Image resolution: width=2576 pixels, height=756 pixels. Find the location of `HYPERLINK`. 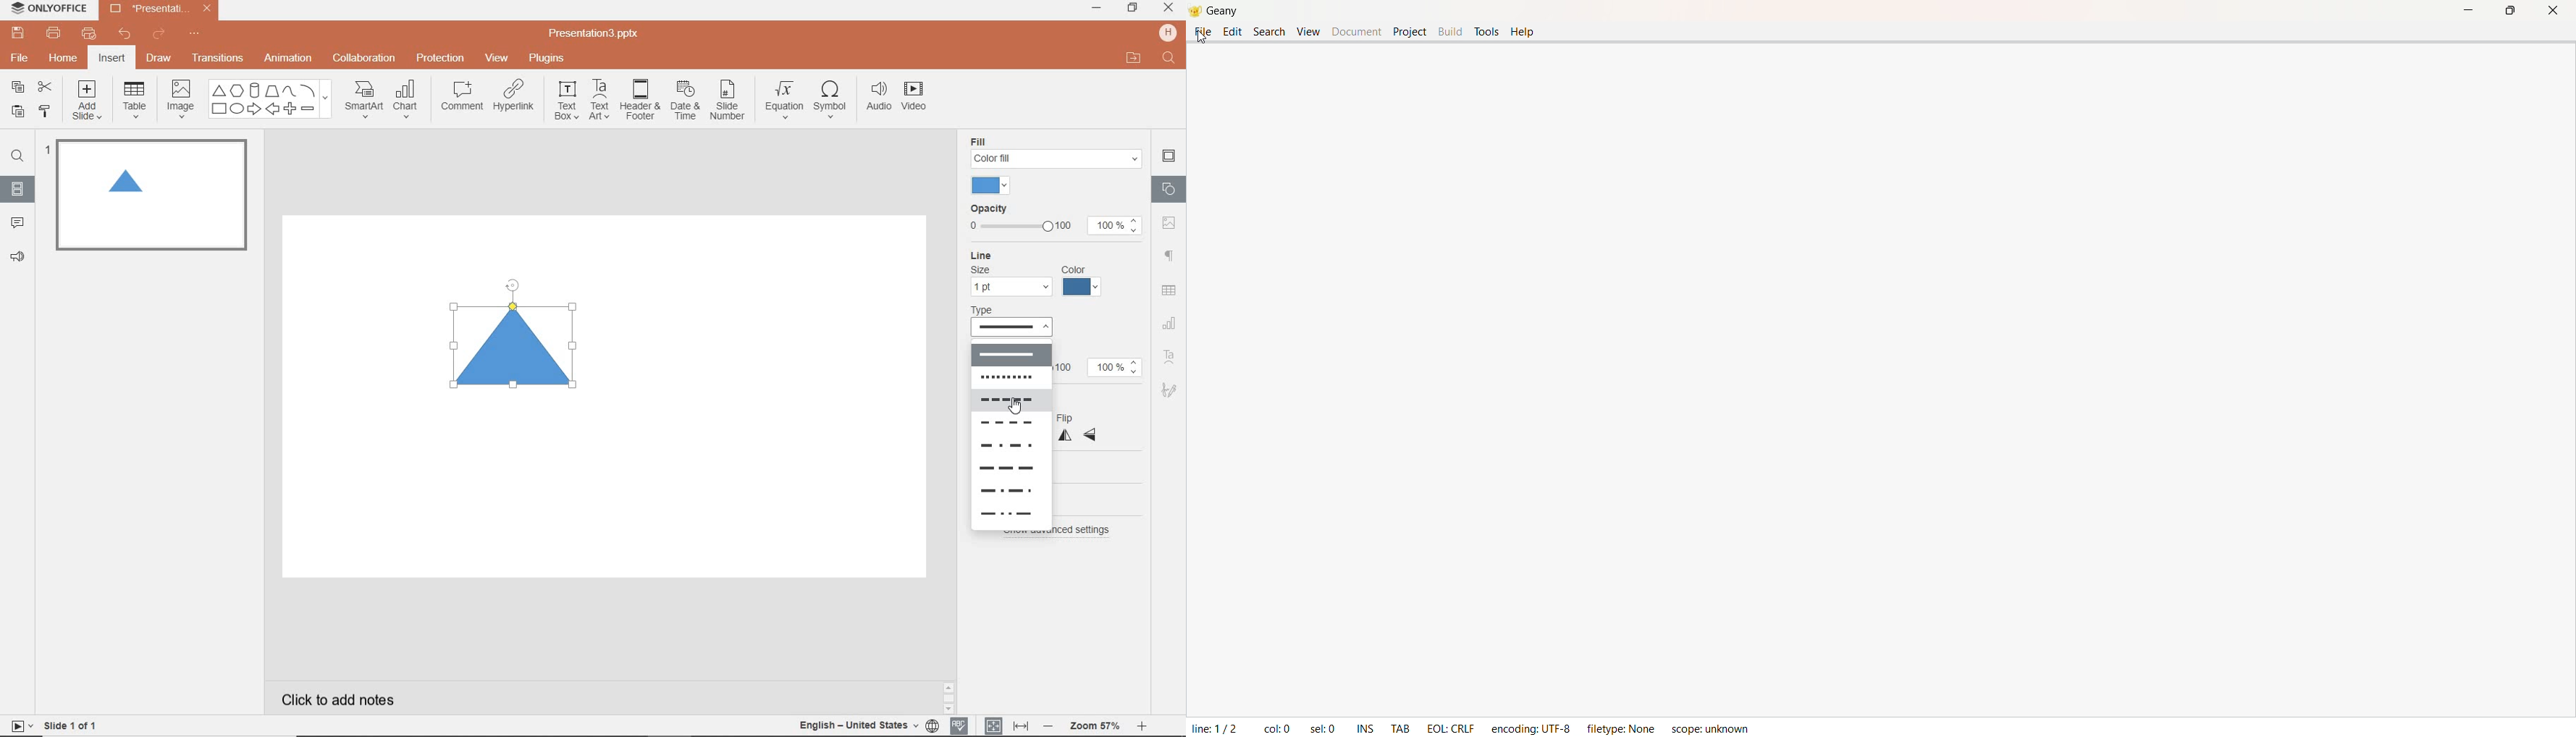

HYPERLINK is located at coordinates (514, 100).